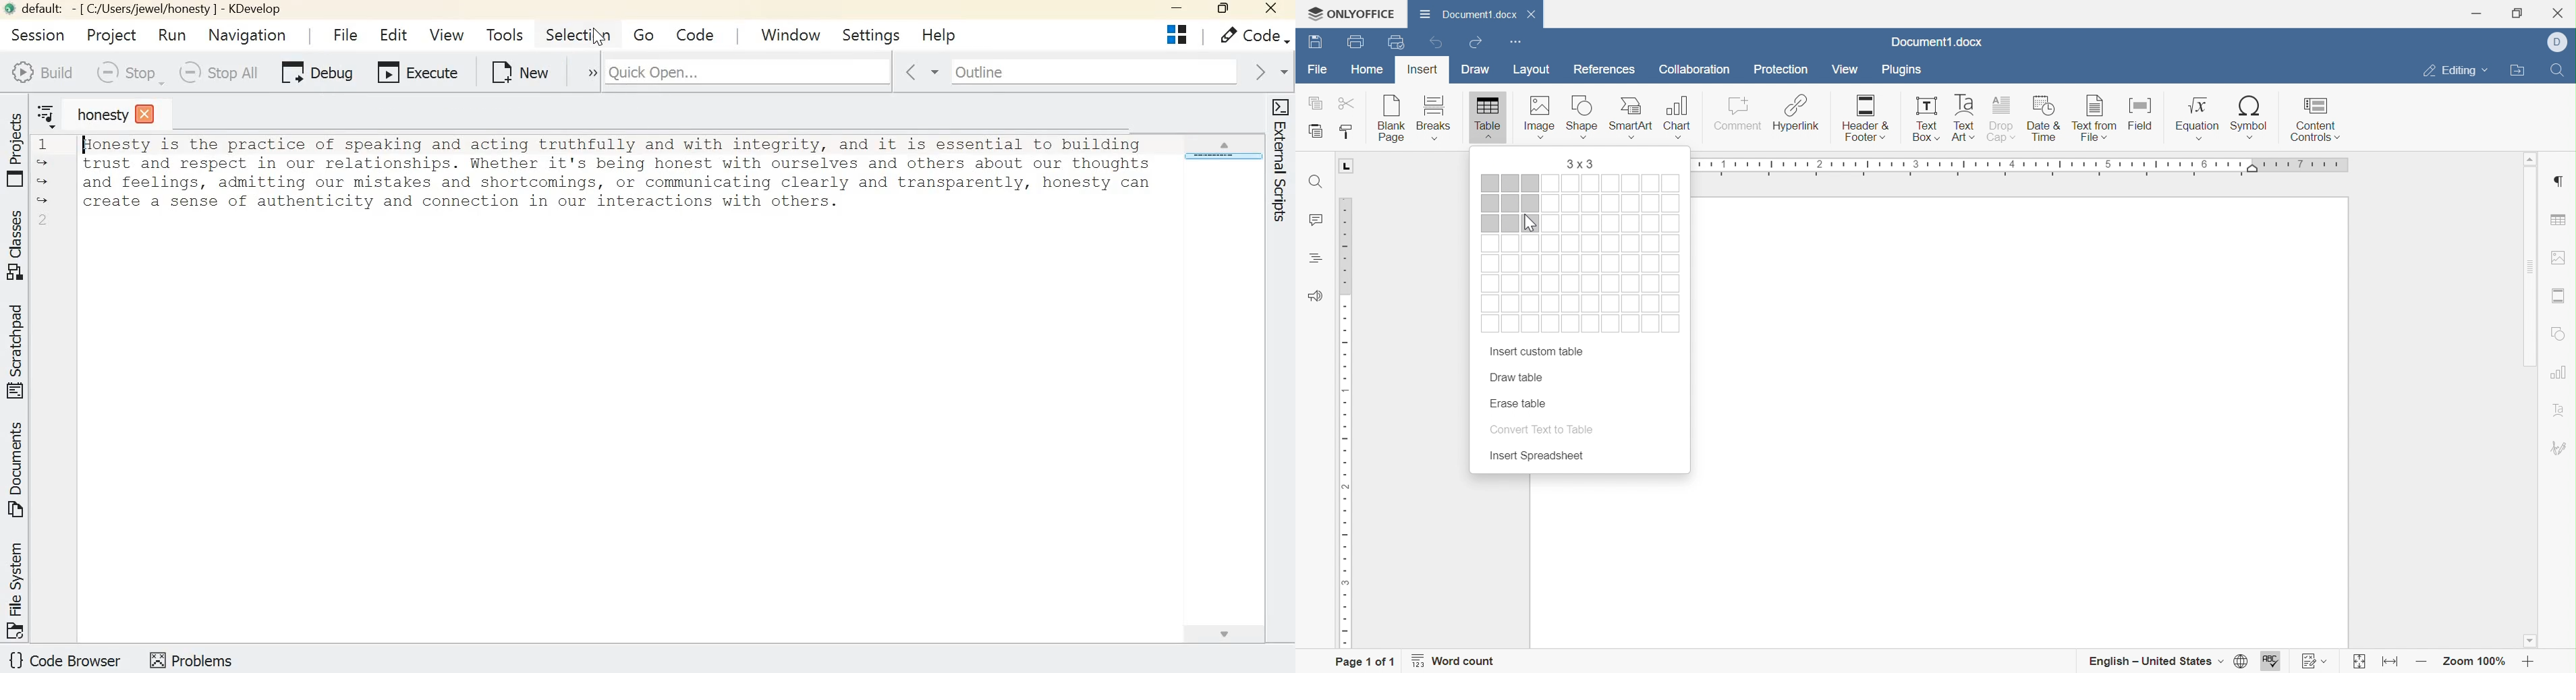  I want to click on Split Editor, so click(1176, 34).